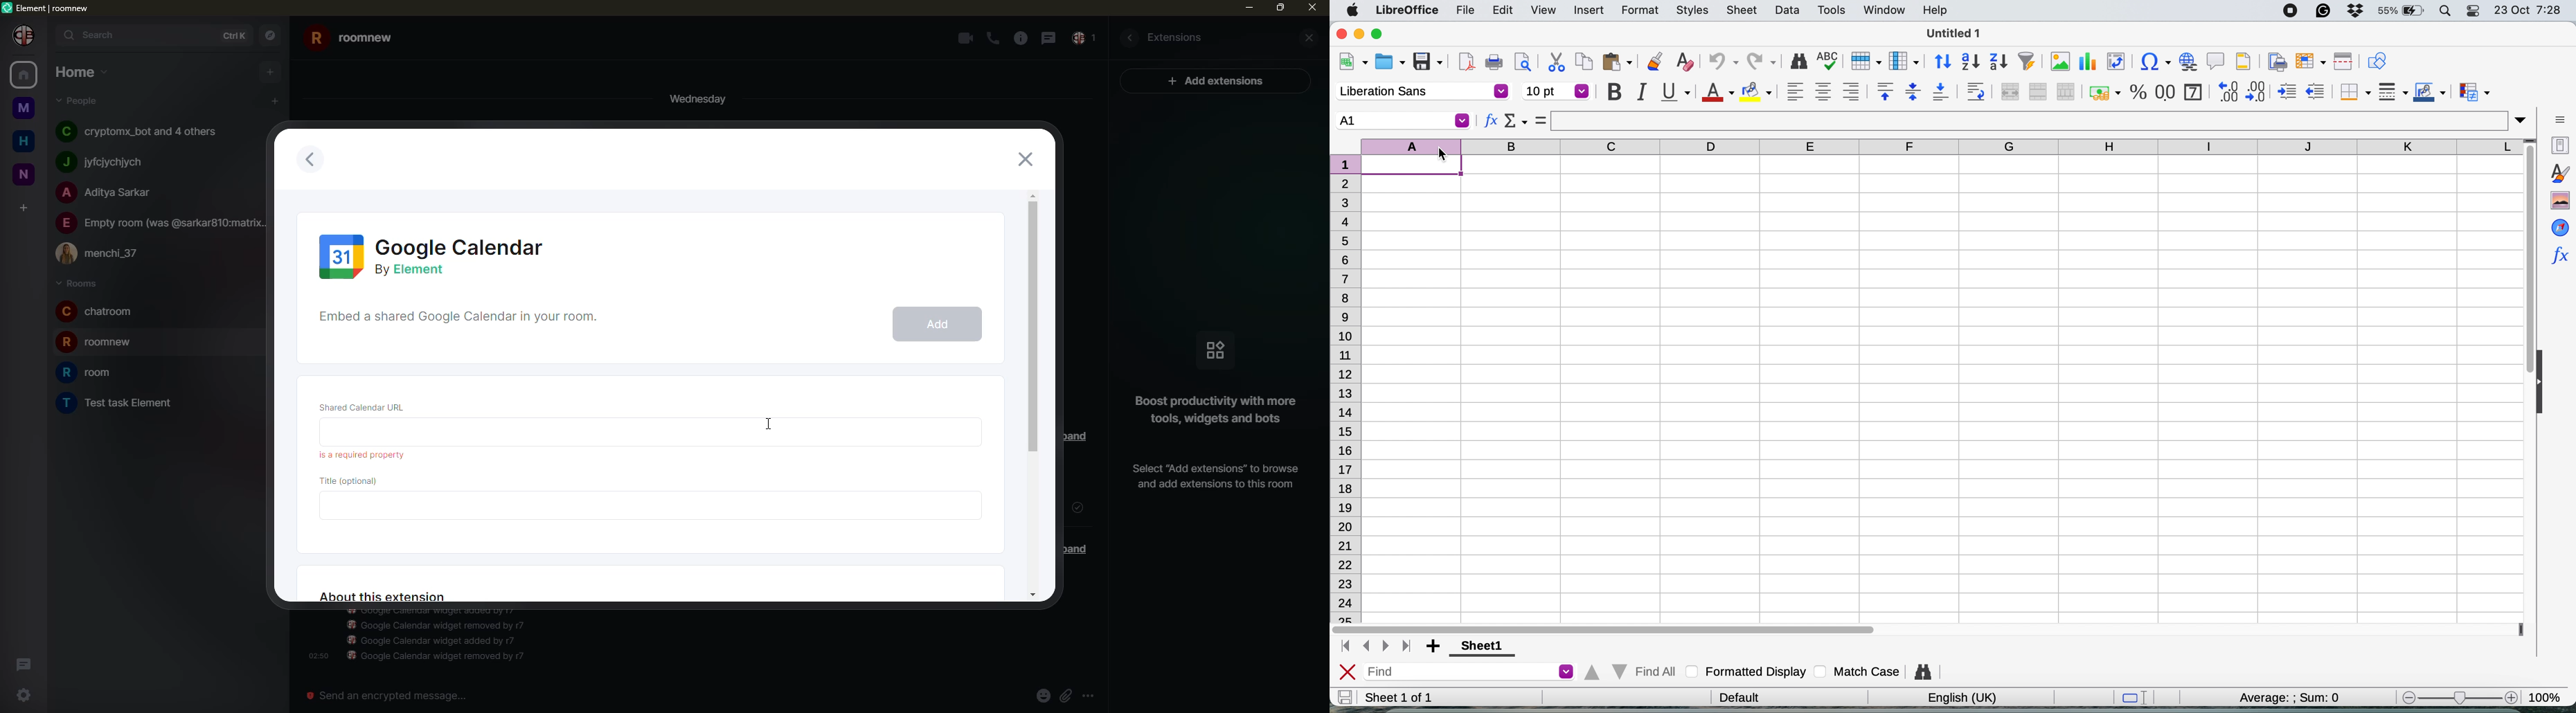 The height and width of the screenshot is (728, 2576). What do you see at coordinates (1312, 37) in the screenshot?
I see `close` at bounding box center [1312, 37].